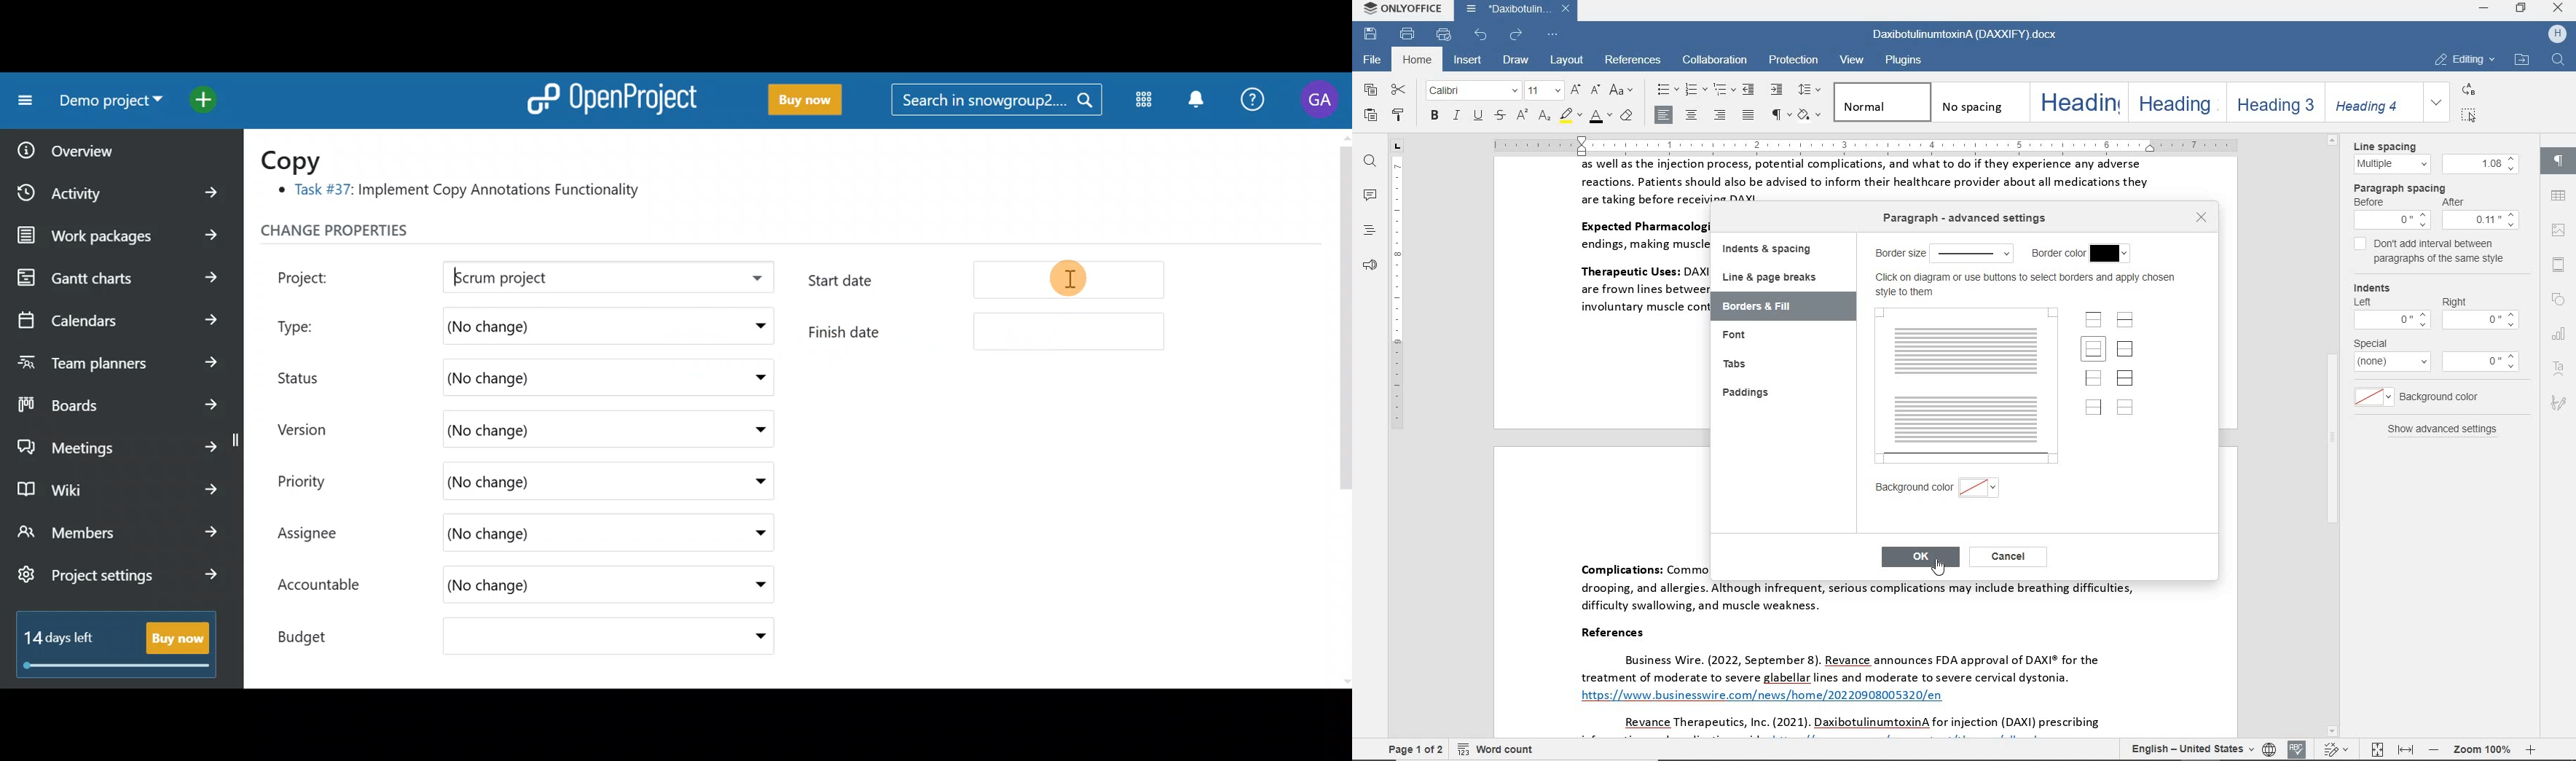 This screenshot has height=784, width=2576. Describe the element at coordinates (1551, 36) in the screenshot. I see `customize quick access toolbar` at that location.